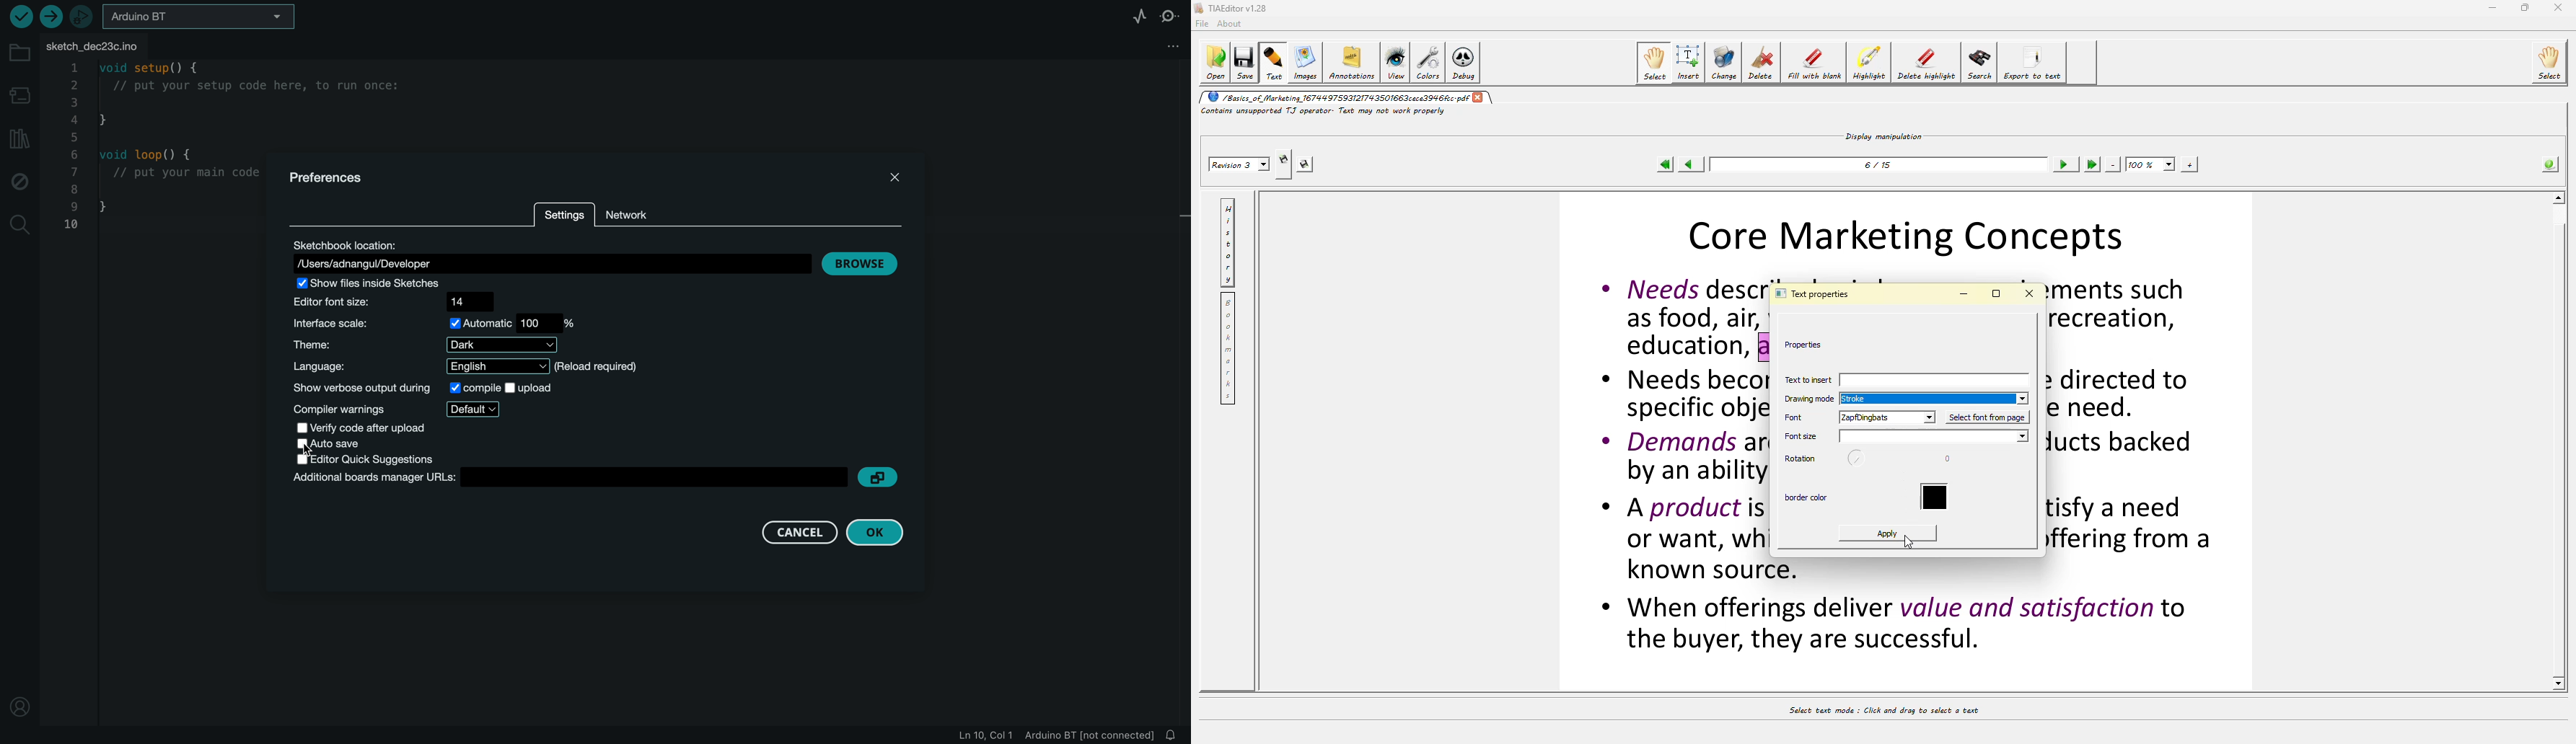 Image resolution: width=2576 pixels, height=756 pixels. What do you see at coordinates (1979, 63) in the screenshot?
I see `search` at bounding box center [1979, 63].